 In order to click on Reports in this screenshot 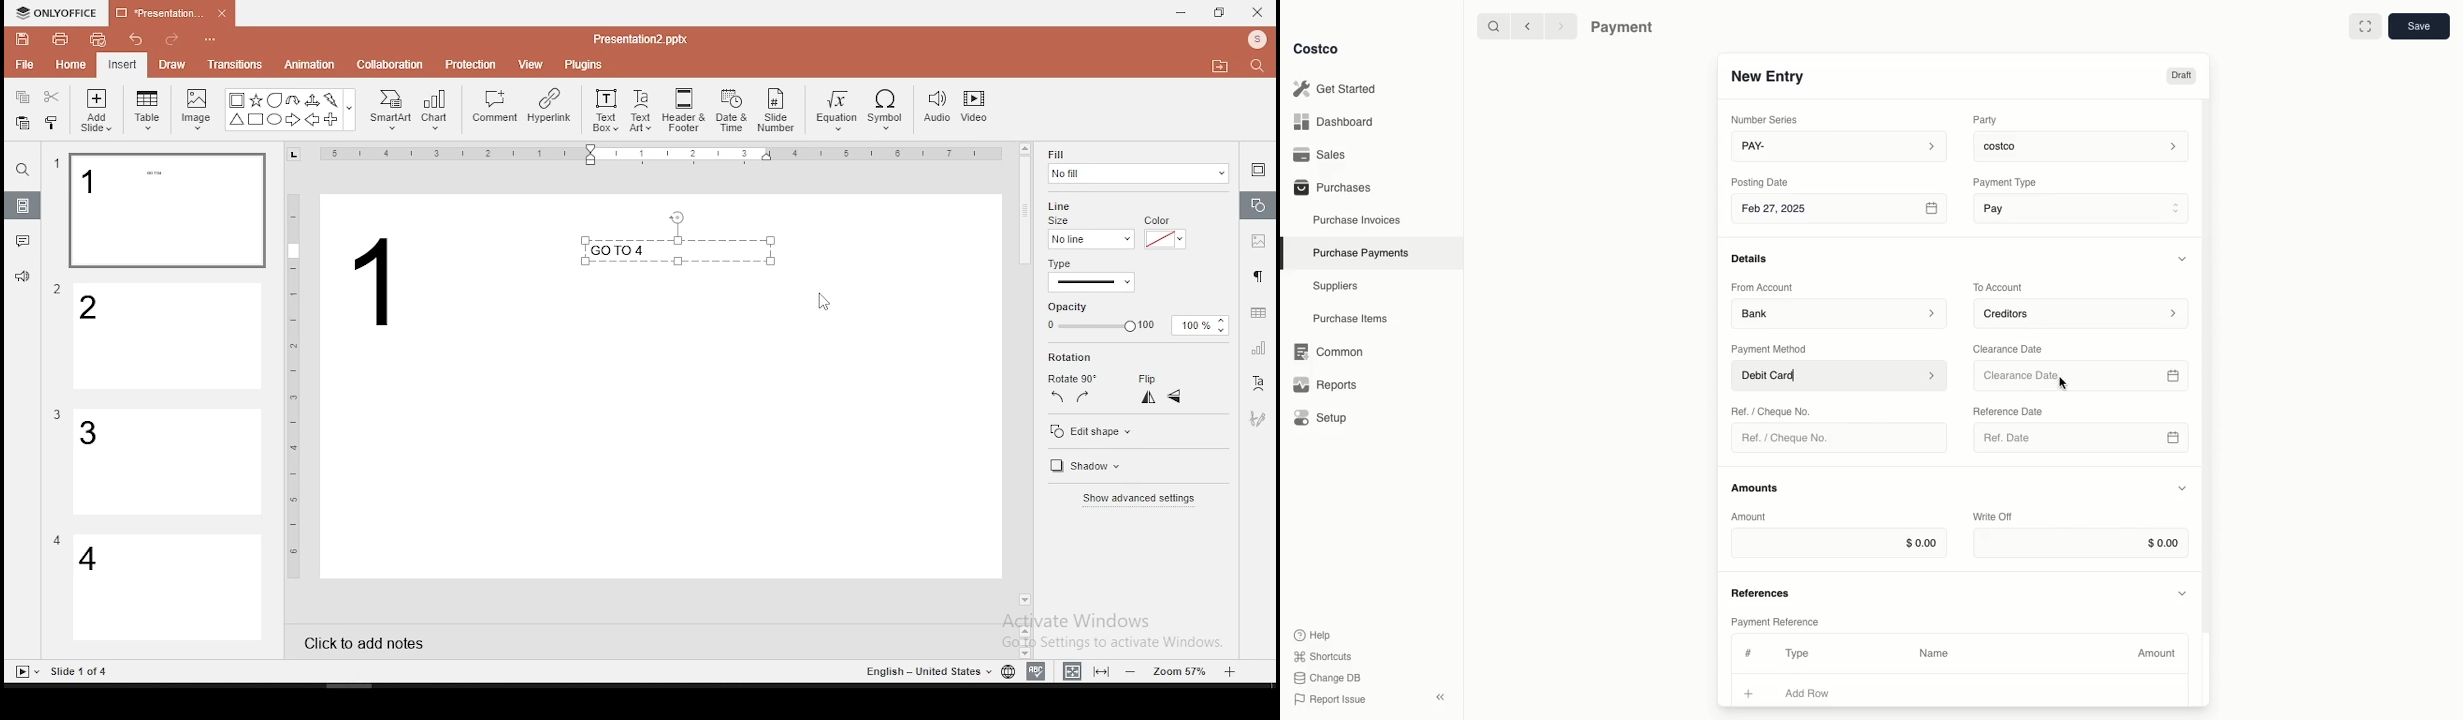, I will do `click(1323, 382)`.